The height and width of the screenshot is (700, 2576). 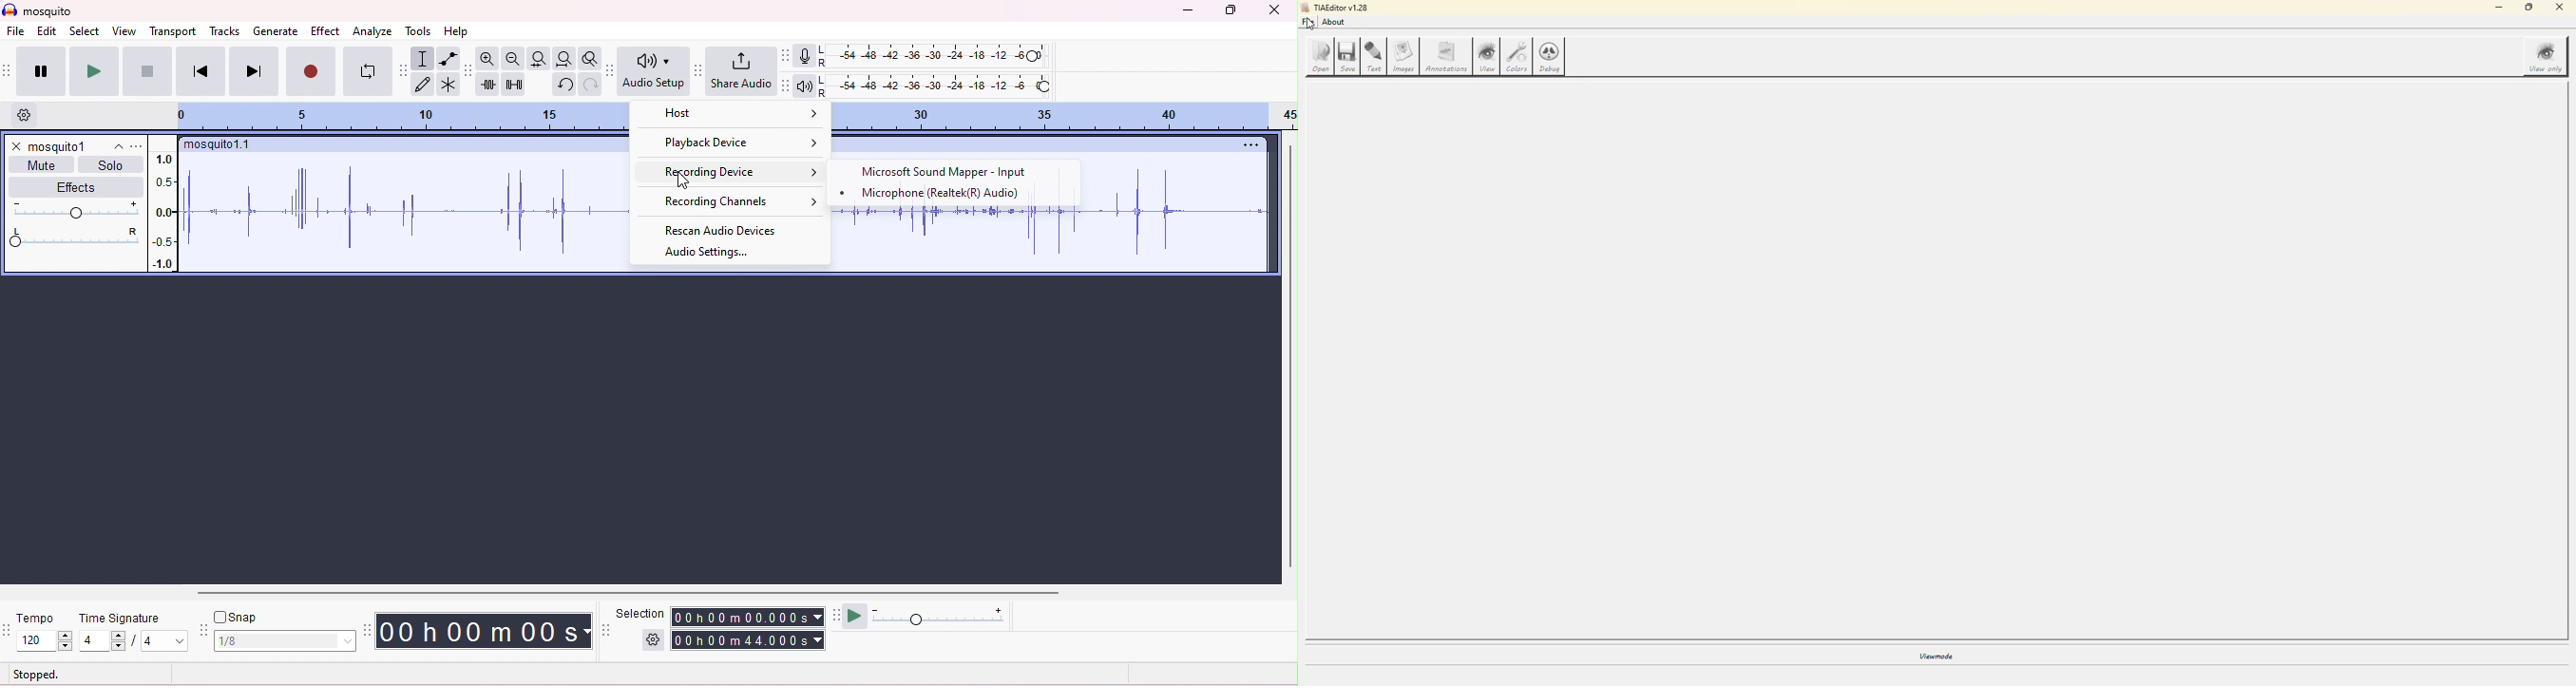 I want to click on zoom in, so click(x=487, y=58).